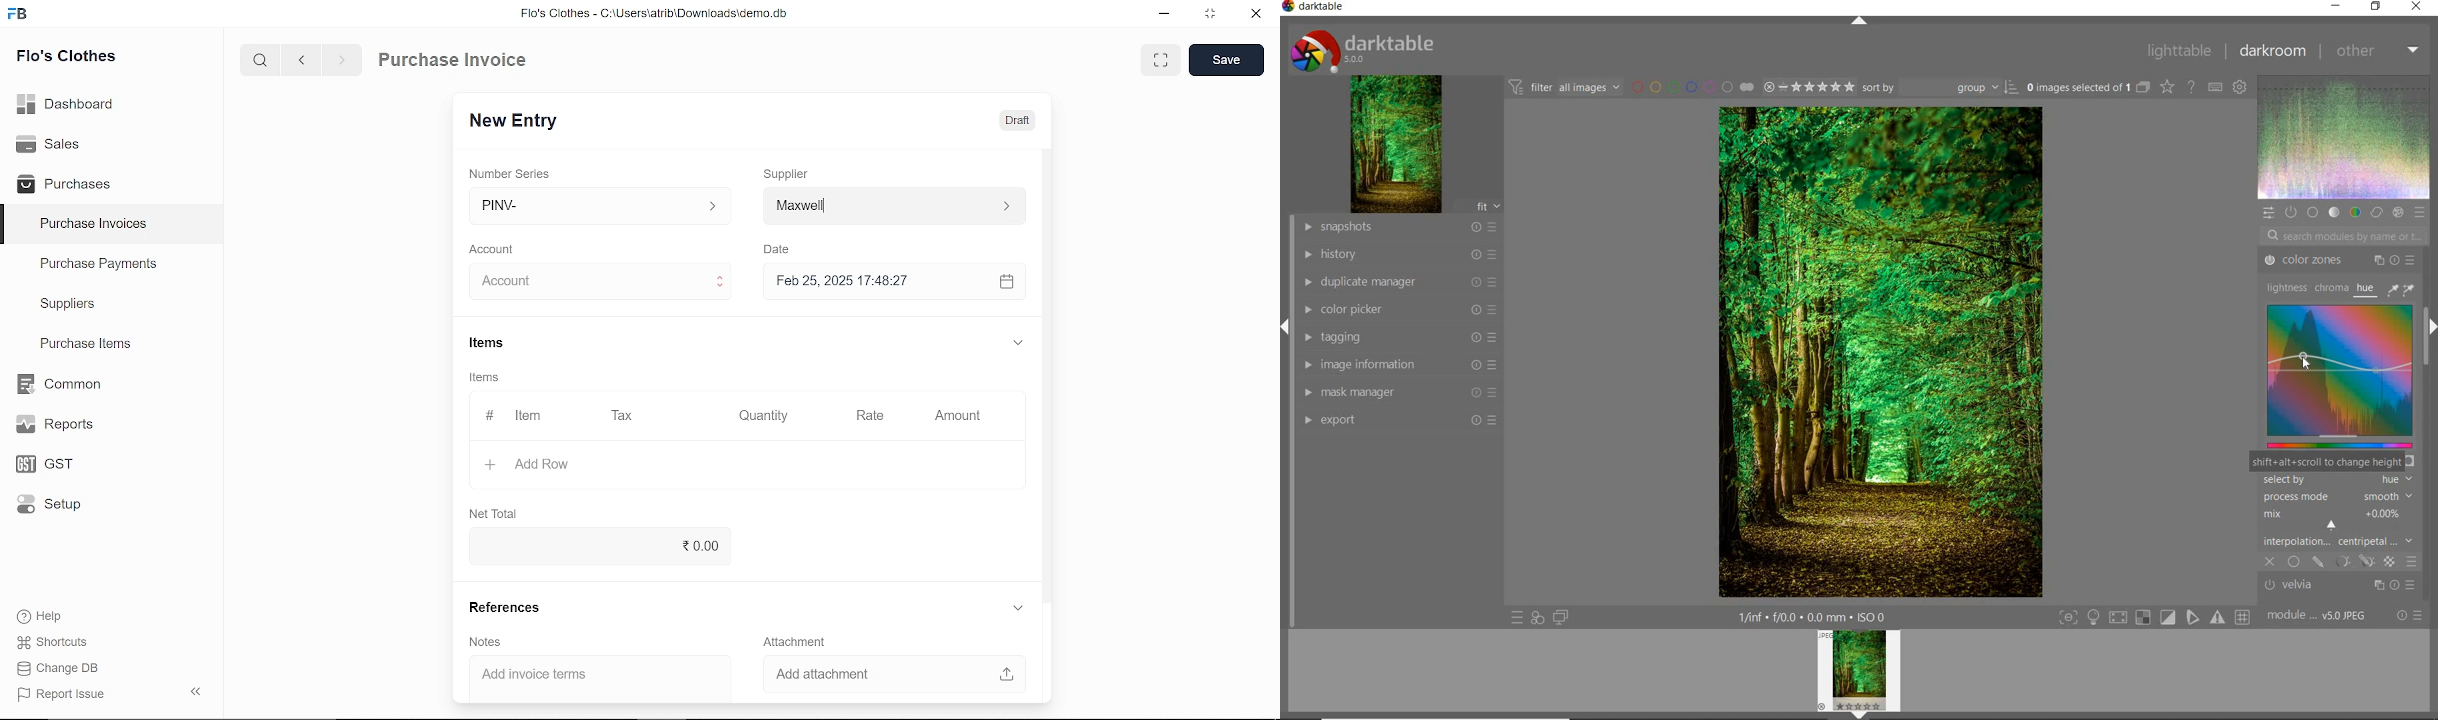  Describe the element at coordinates (1363, 49) in the screenshot. I see `SYSTEM LOGO & NAME` at that location.